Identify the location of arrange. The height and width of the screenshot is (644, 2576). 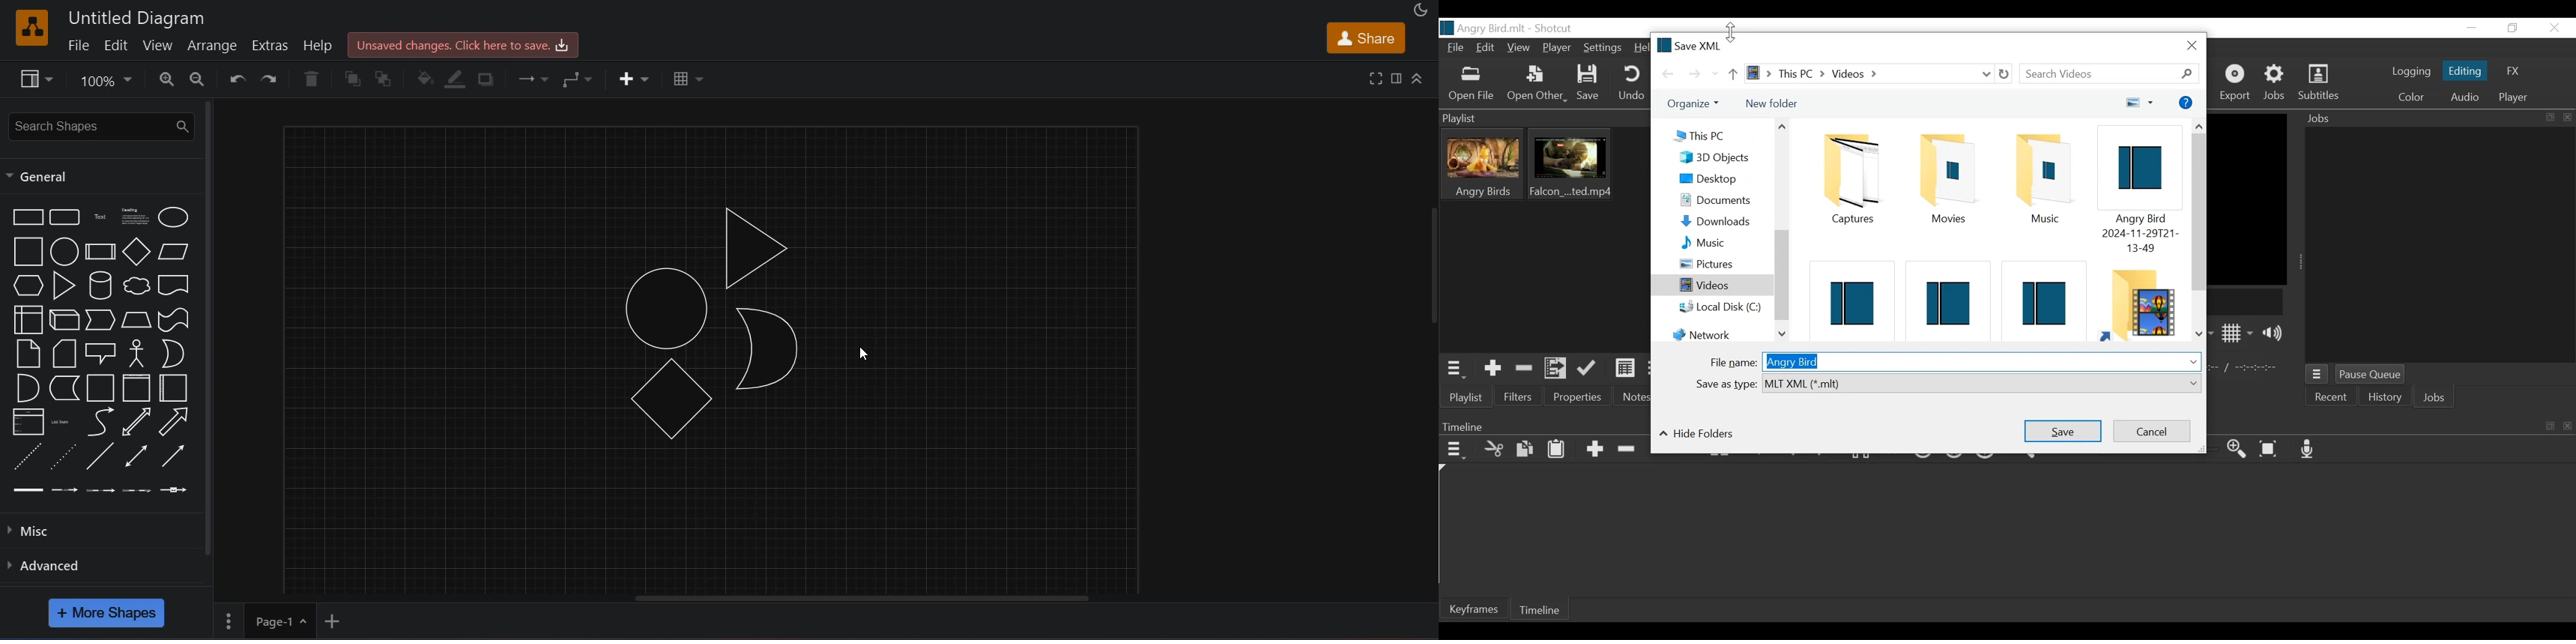
(214, 45).